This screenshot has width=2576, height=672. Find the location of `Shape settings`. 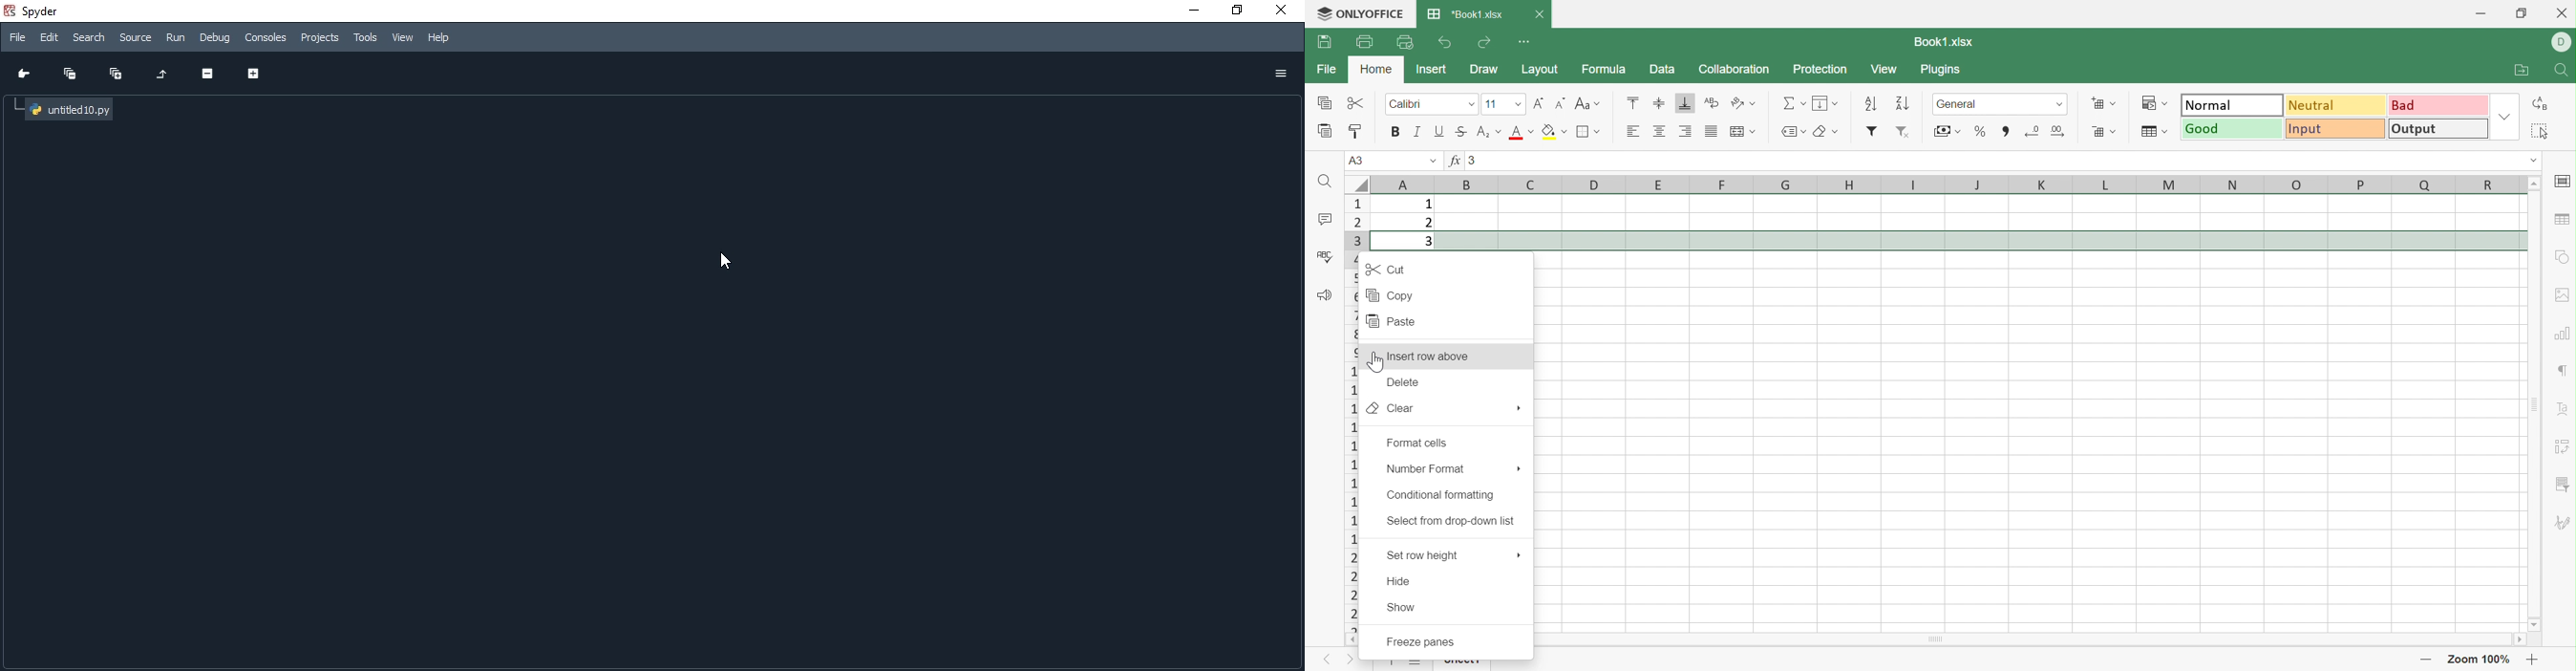

Shape settings is located at coordinates (2561, 257).